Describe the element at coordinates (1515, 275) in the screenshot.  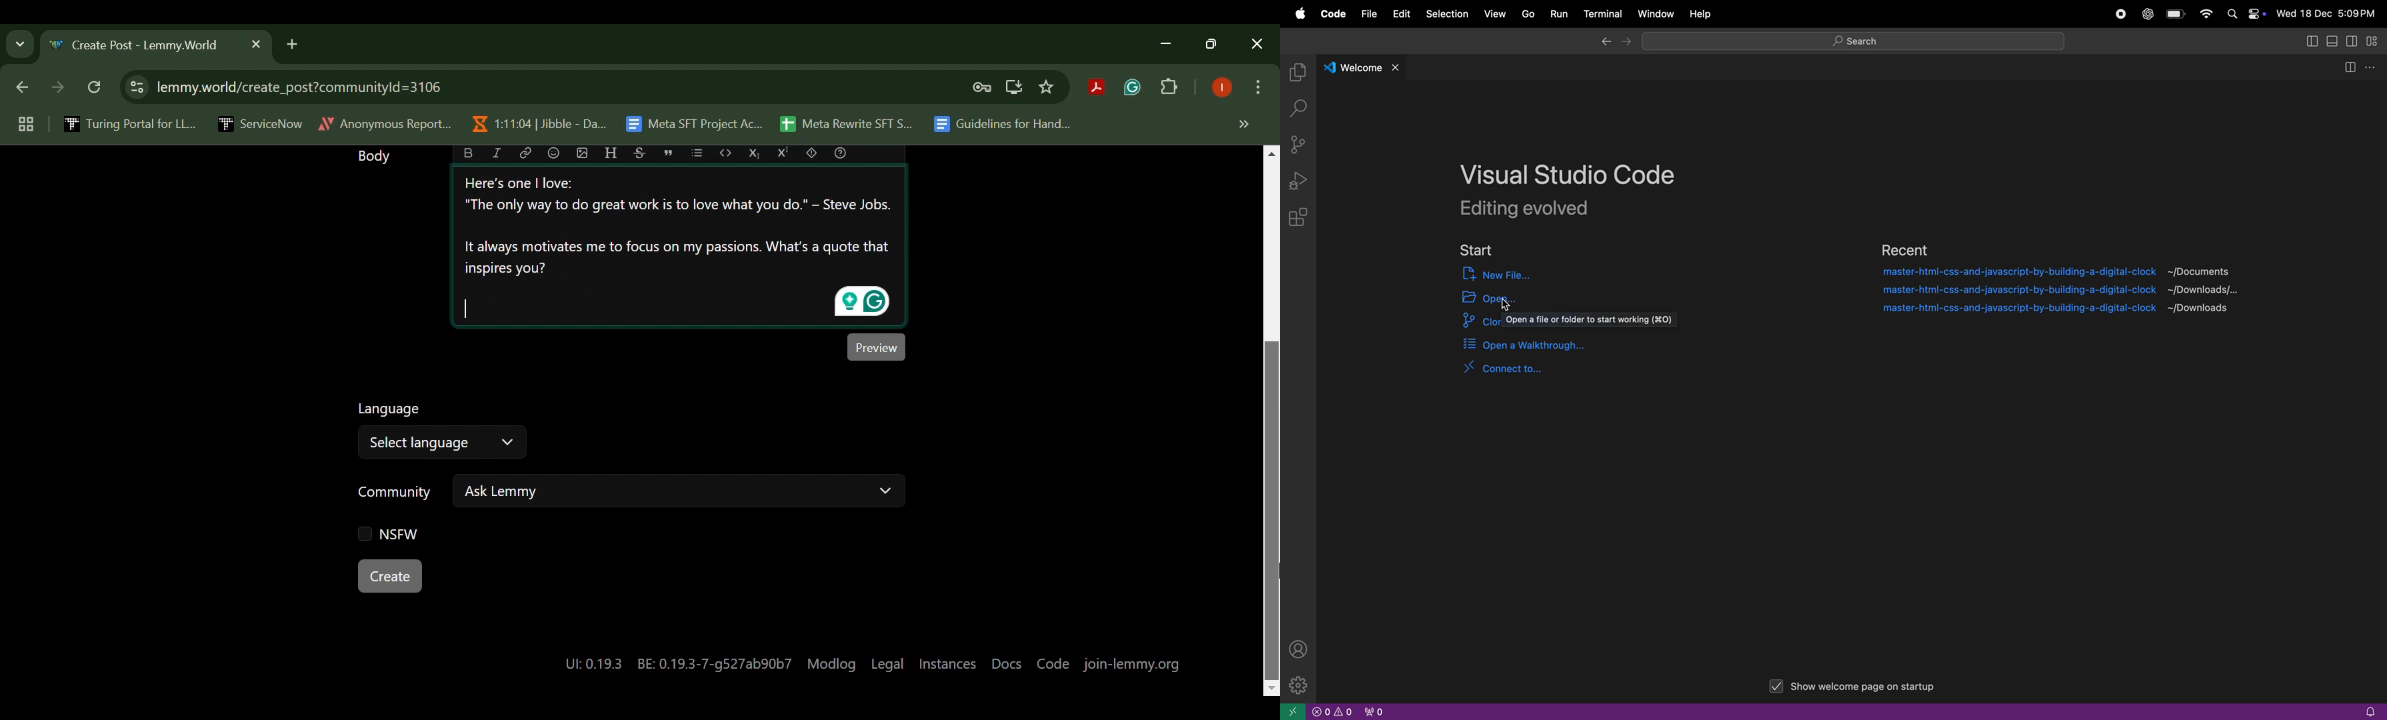
I see `new file` at that location.